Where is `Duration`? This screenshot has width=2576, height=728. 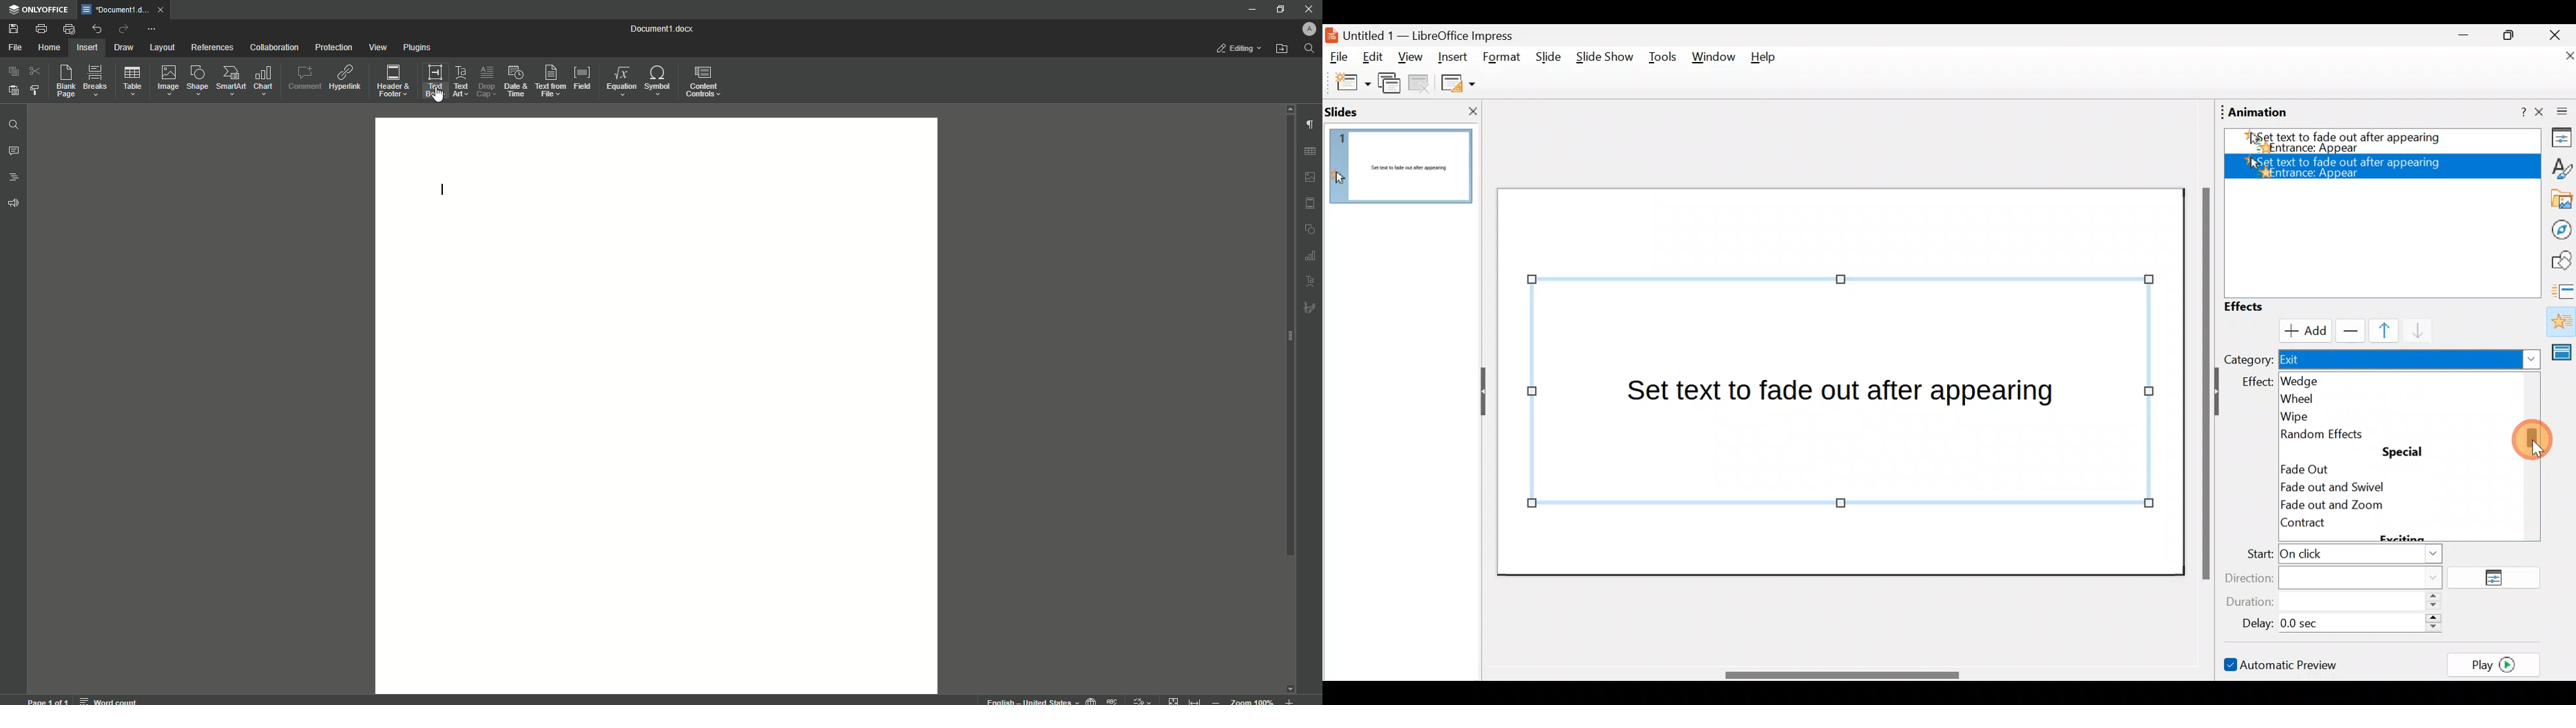
Duration is located at coordinates (2338, 603).